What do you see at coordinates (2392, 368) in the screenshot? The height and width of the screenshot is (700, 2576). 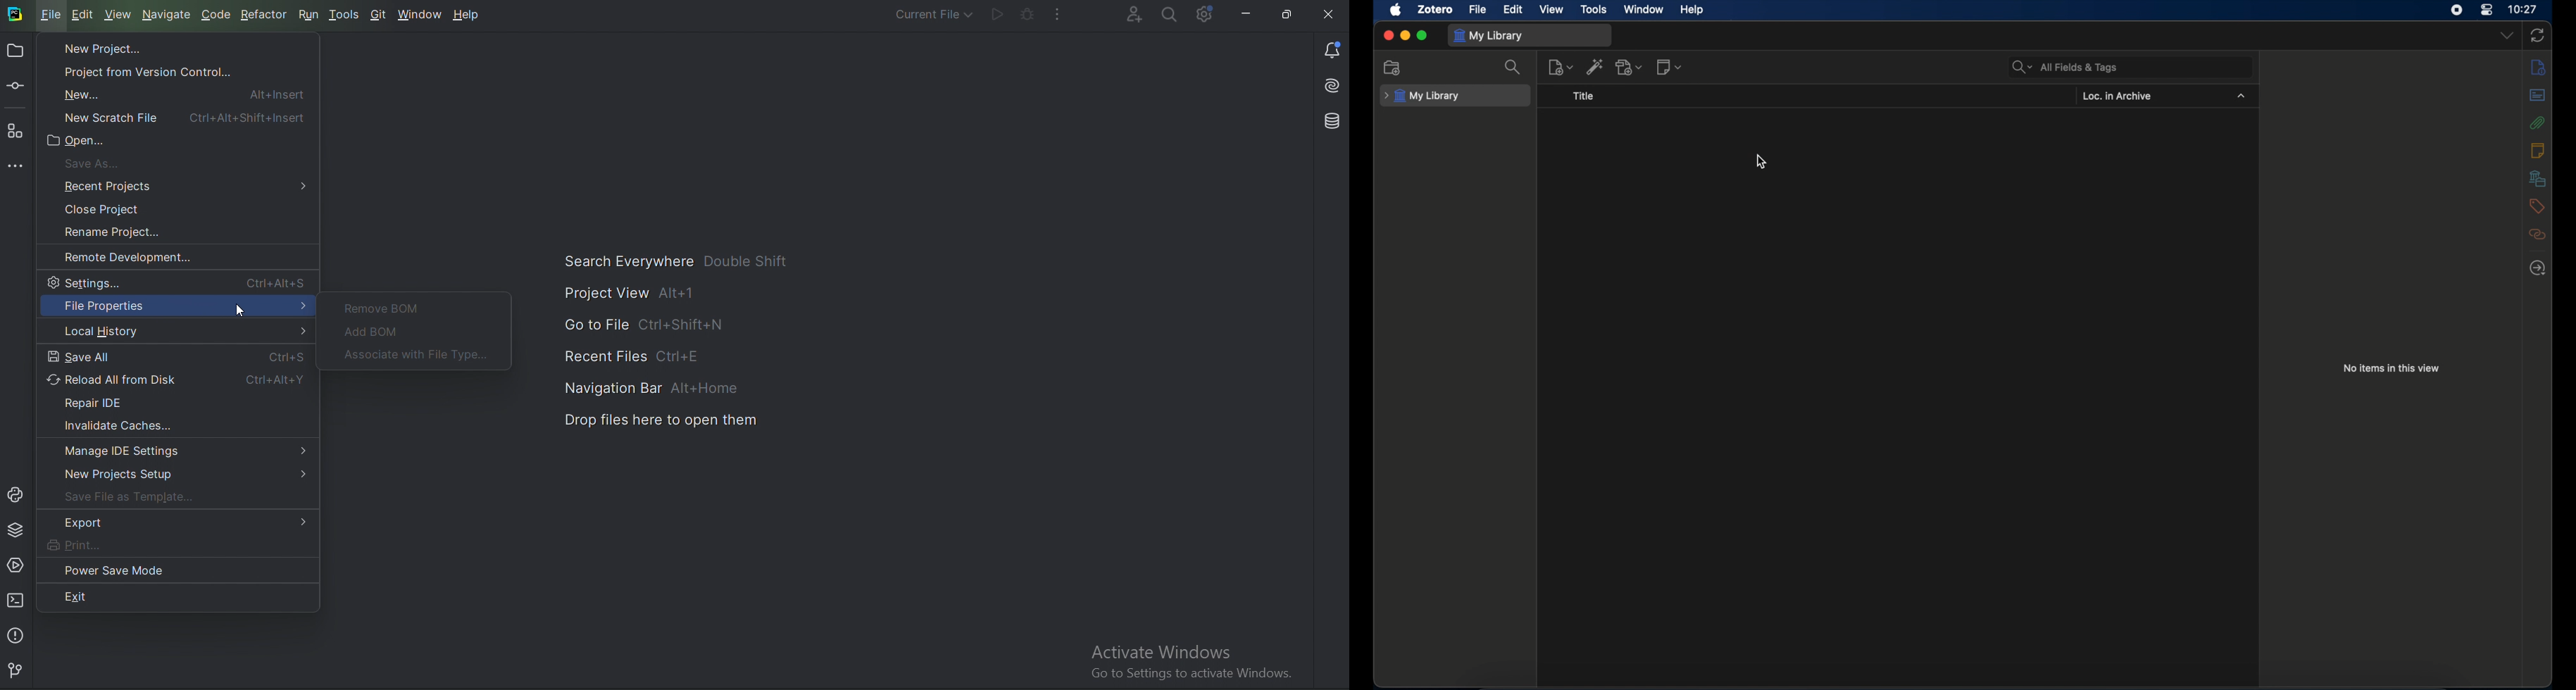 I see `no items in this view` at bounding box center [2392, 368].